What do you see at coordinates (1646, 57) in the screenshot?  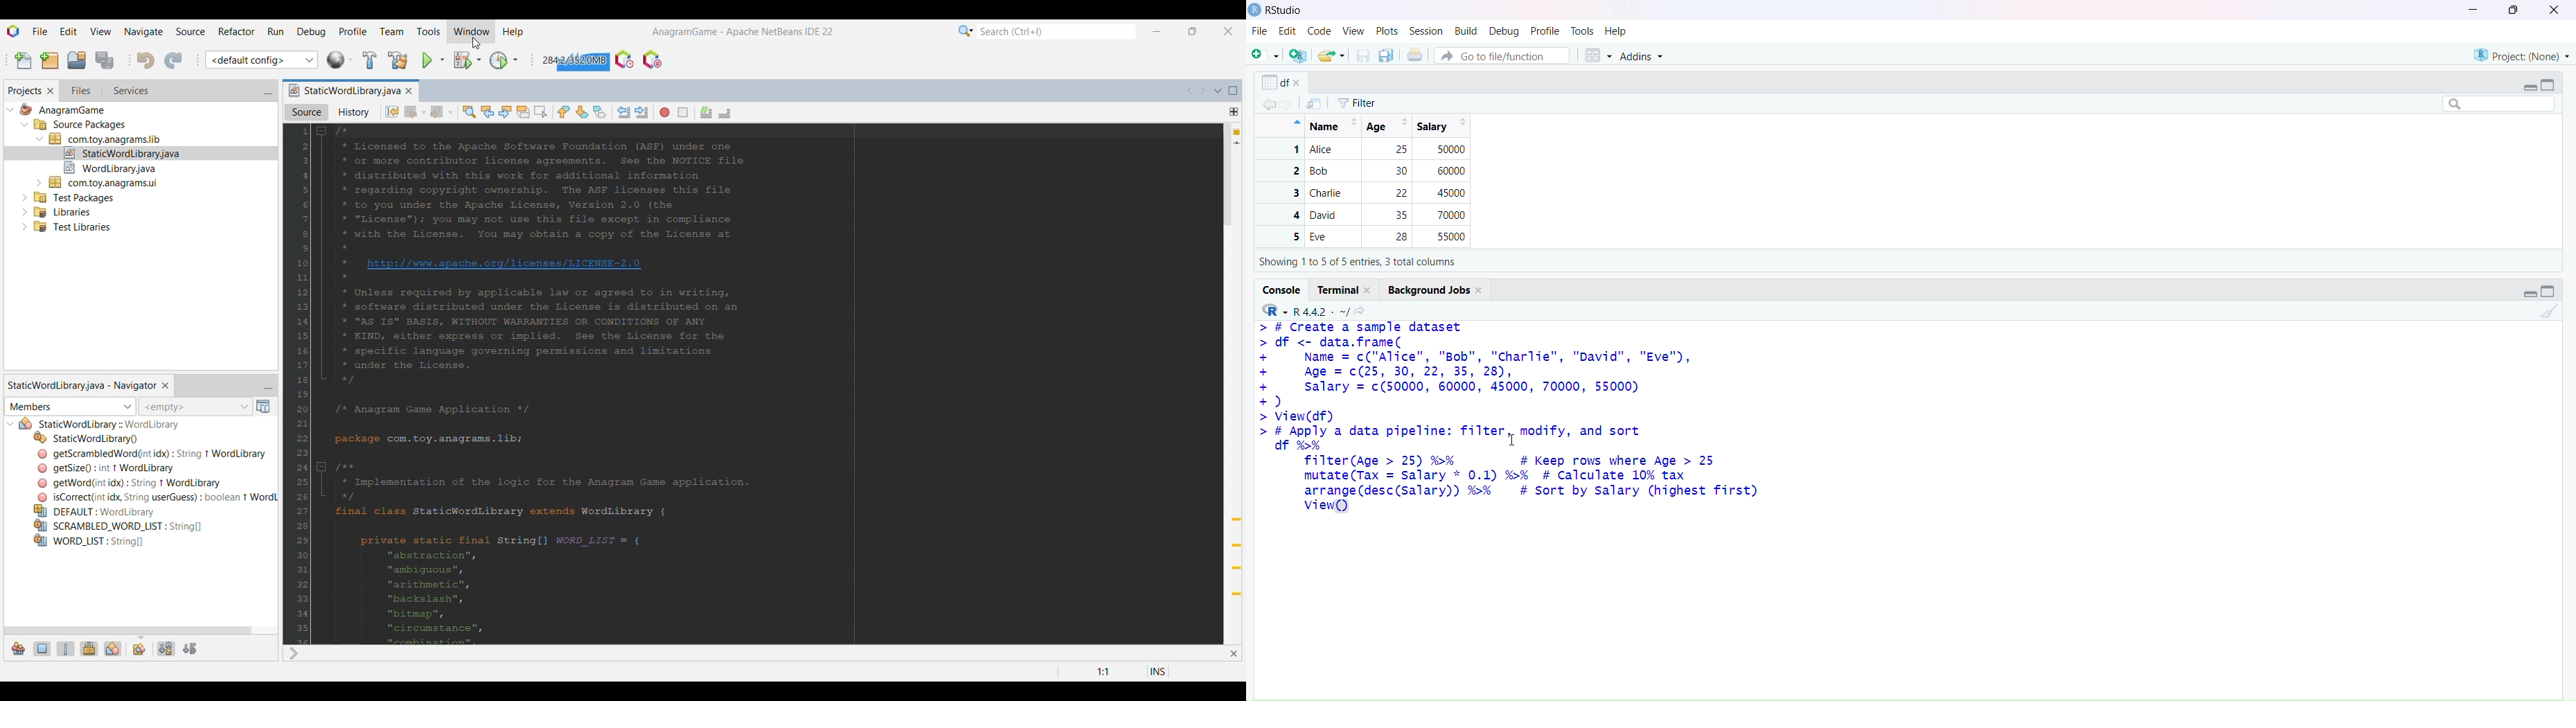 I see `addins` at bounding box center [1646, 57].